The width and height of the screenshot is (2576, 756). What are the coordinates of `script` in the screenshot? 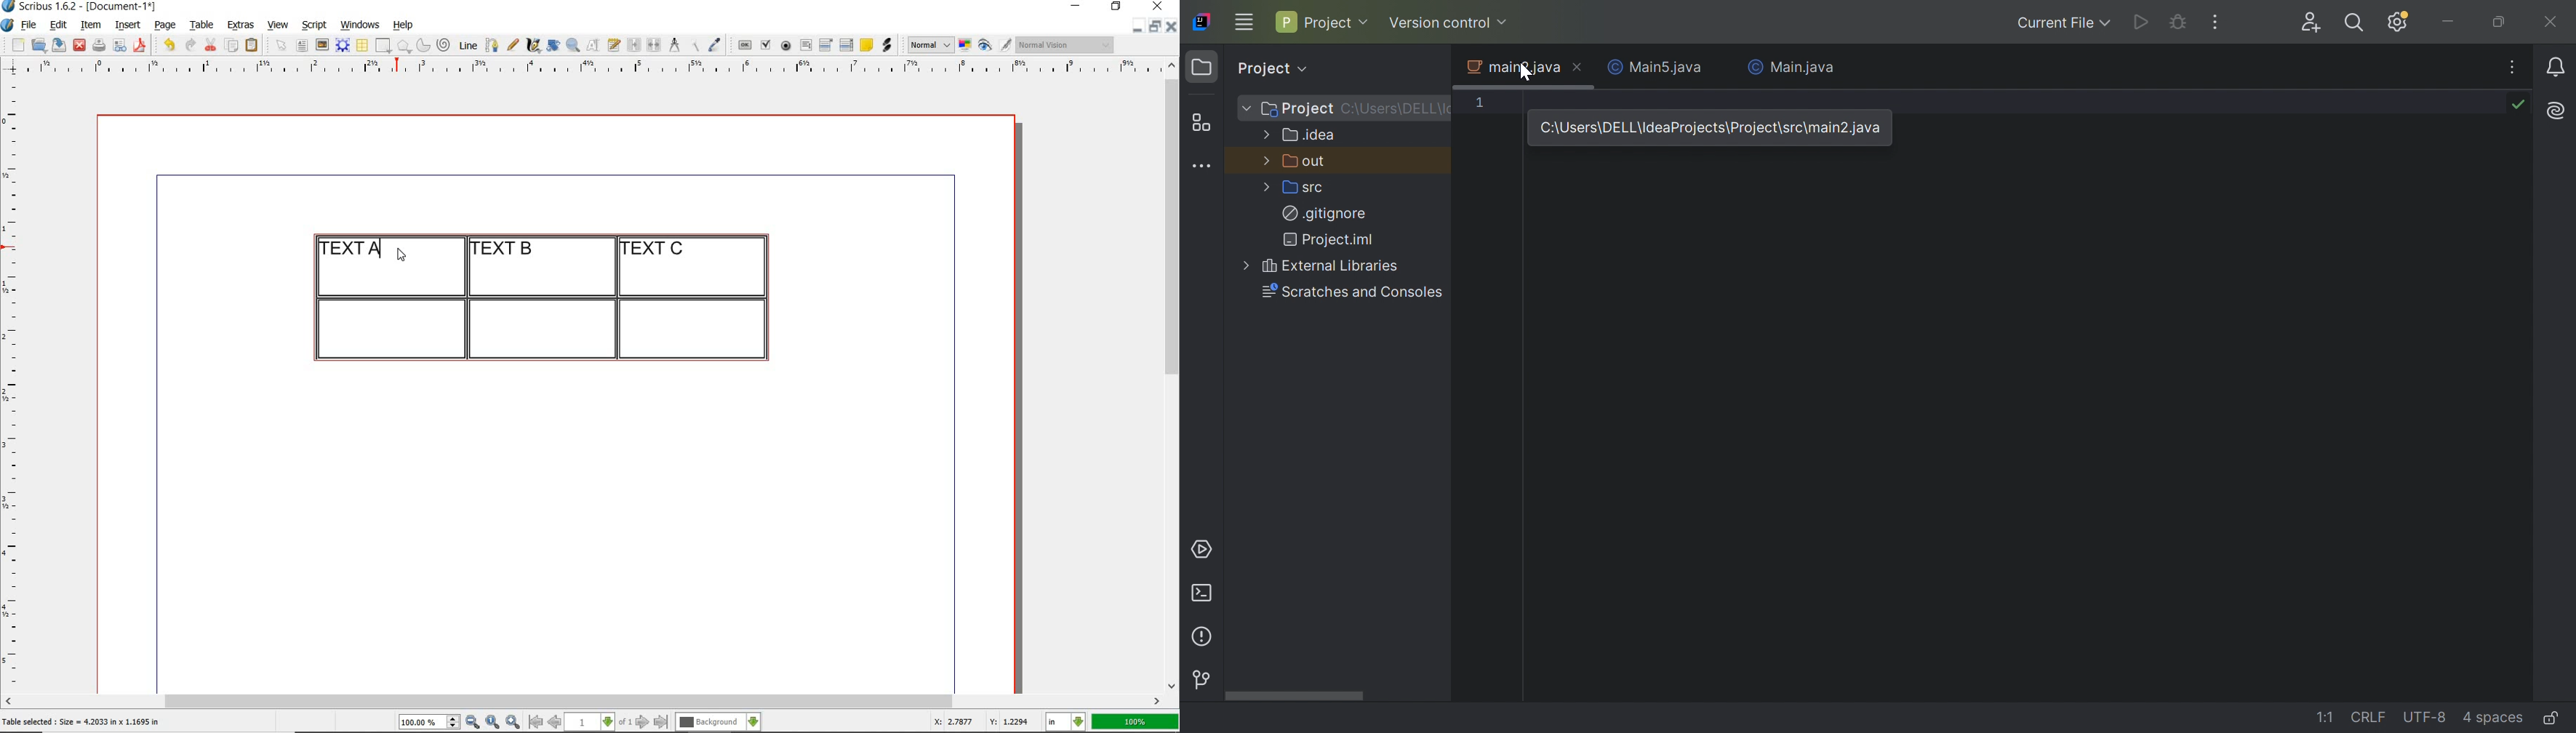 It's located at (314, 25).